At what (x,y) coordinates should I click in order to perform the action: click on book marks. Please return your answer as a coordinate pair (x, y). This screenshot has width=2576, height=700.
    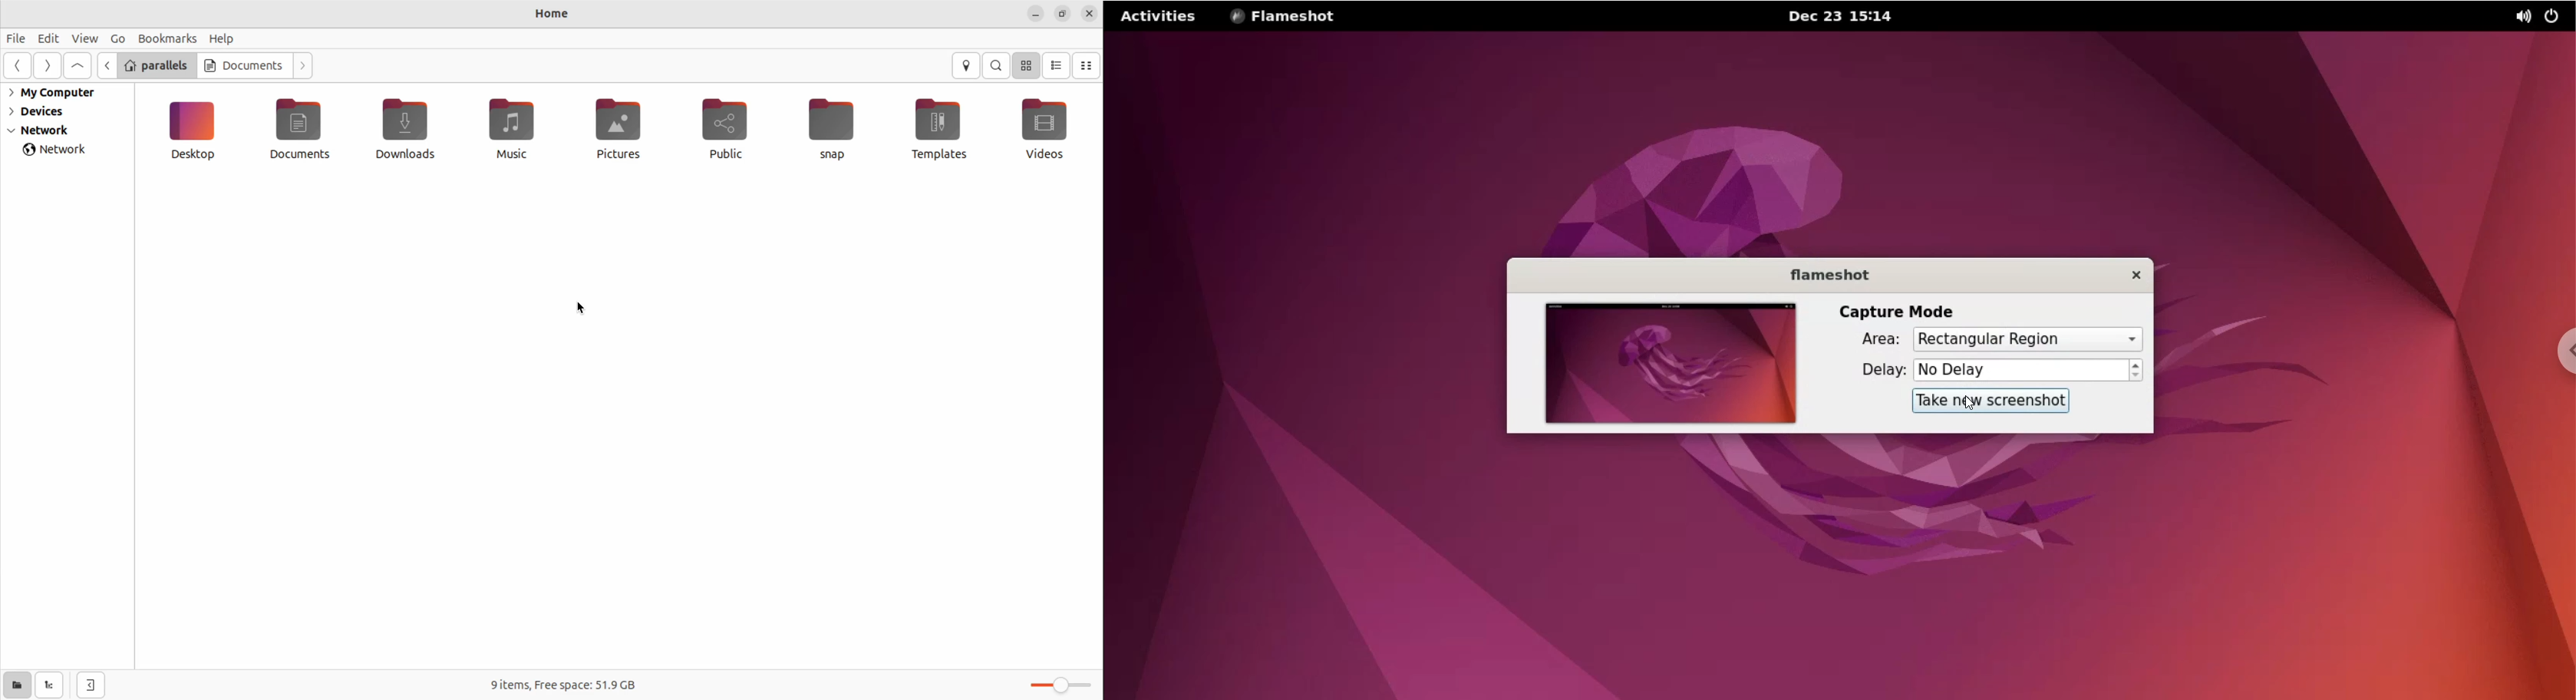
    Looking at the image, I should click on (164, 39).